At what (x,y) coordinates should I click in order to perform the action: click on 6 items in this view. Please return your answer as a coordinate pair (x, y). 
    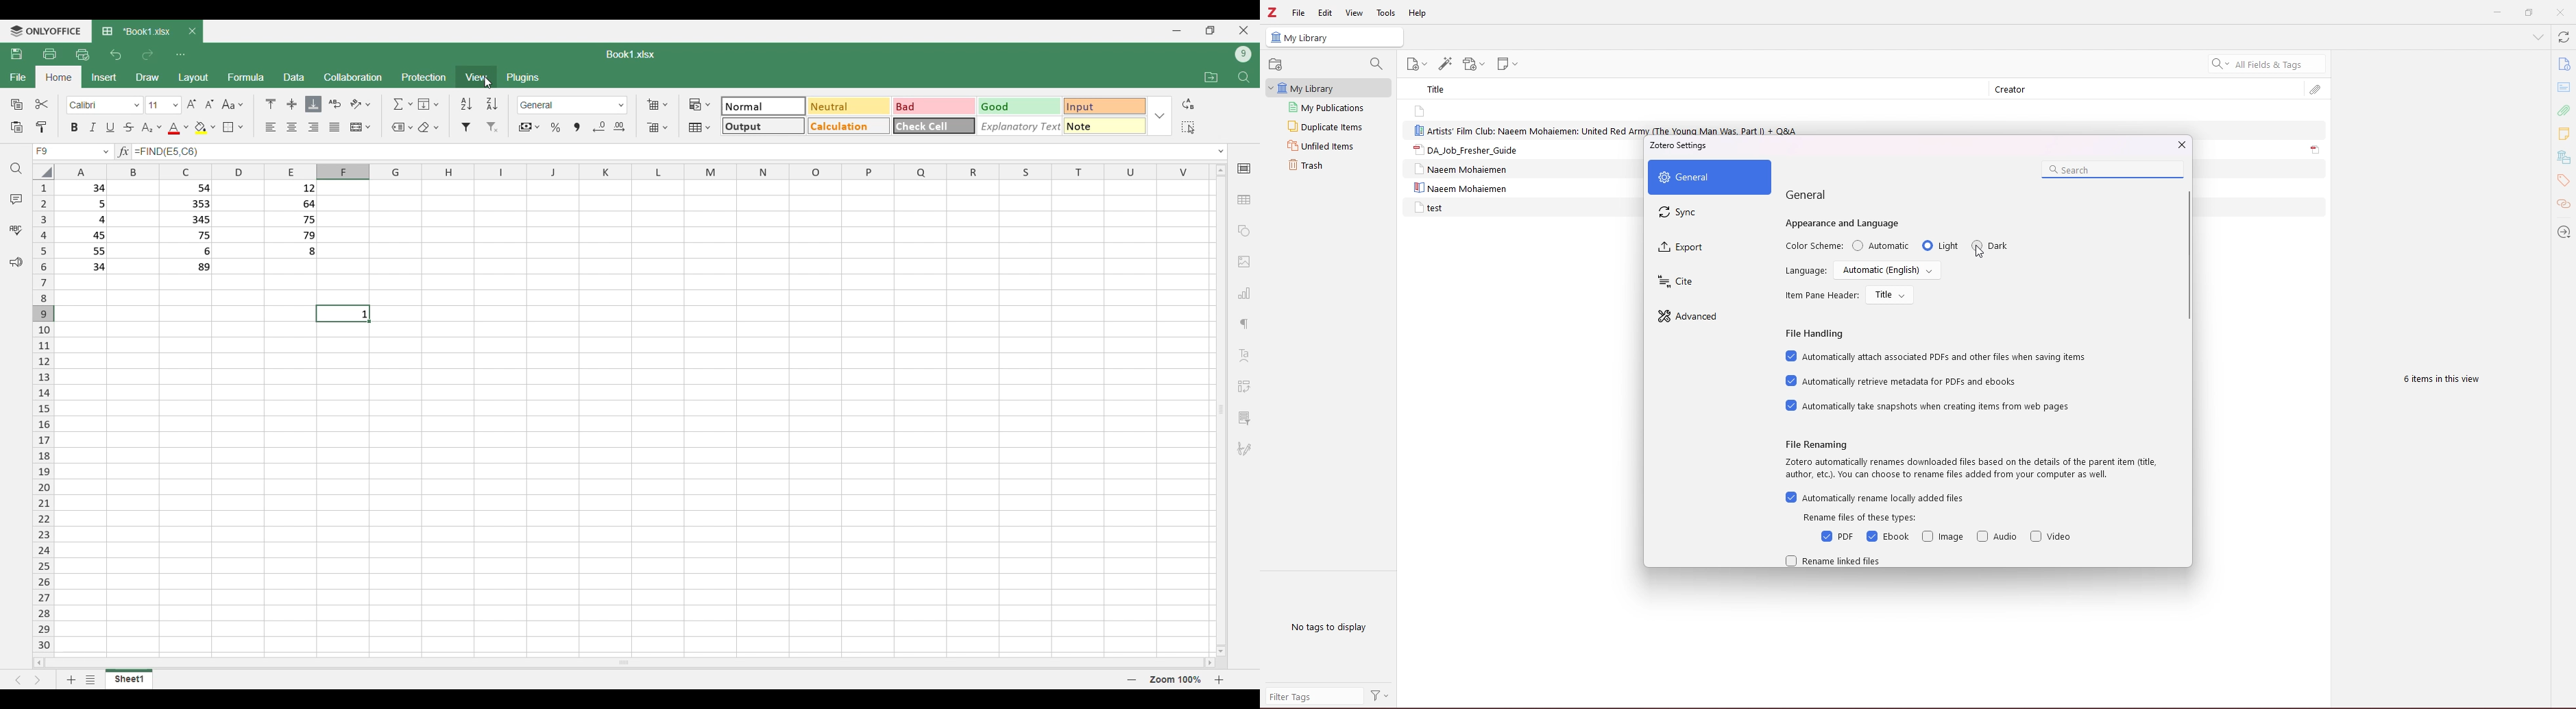
    Looking at the image, I should click on (2438, 381).